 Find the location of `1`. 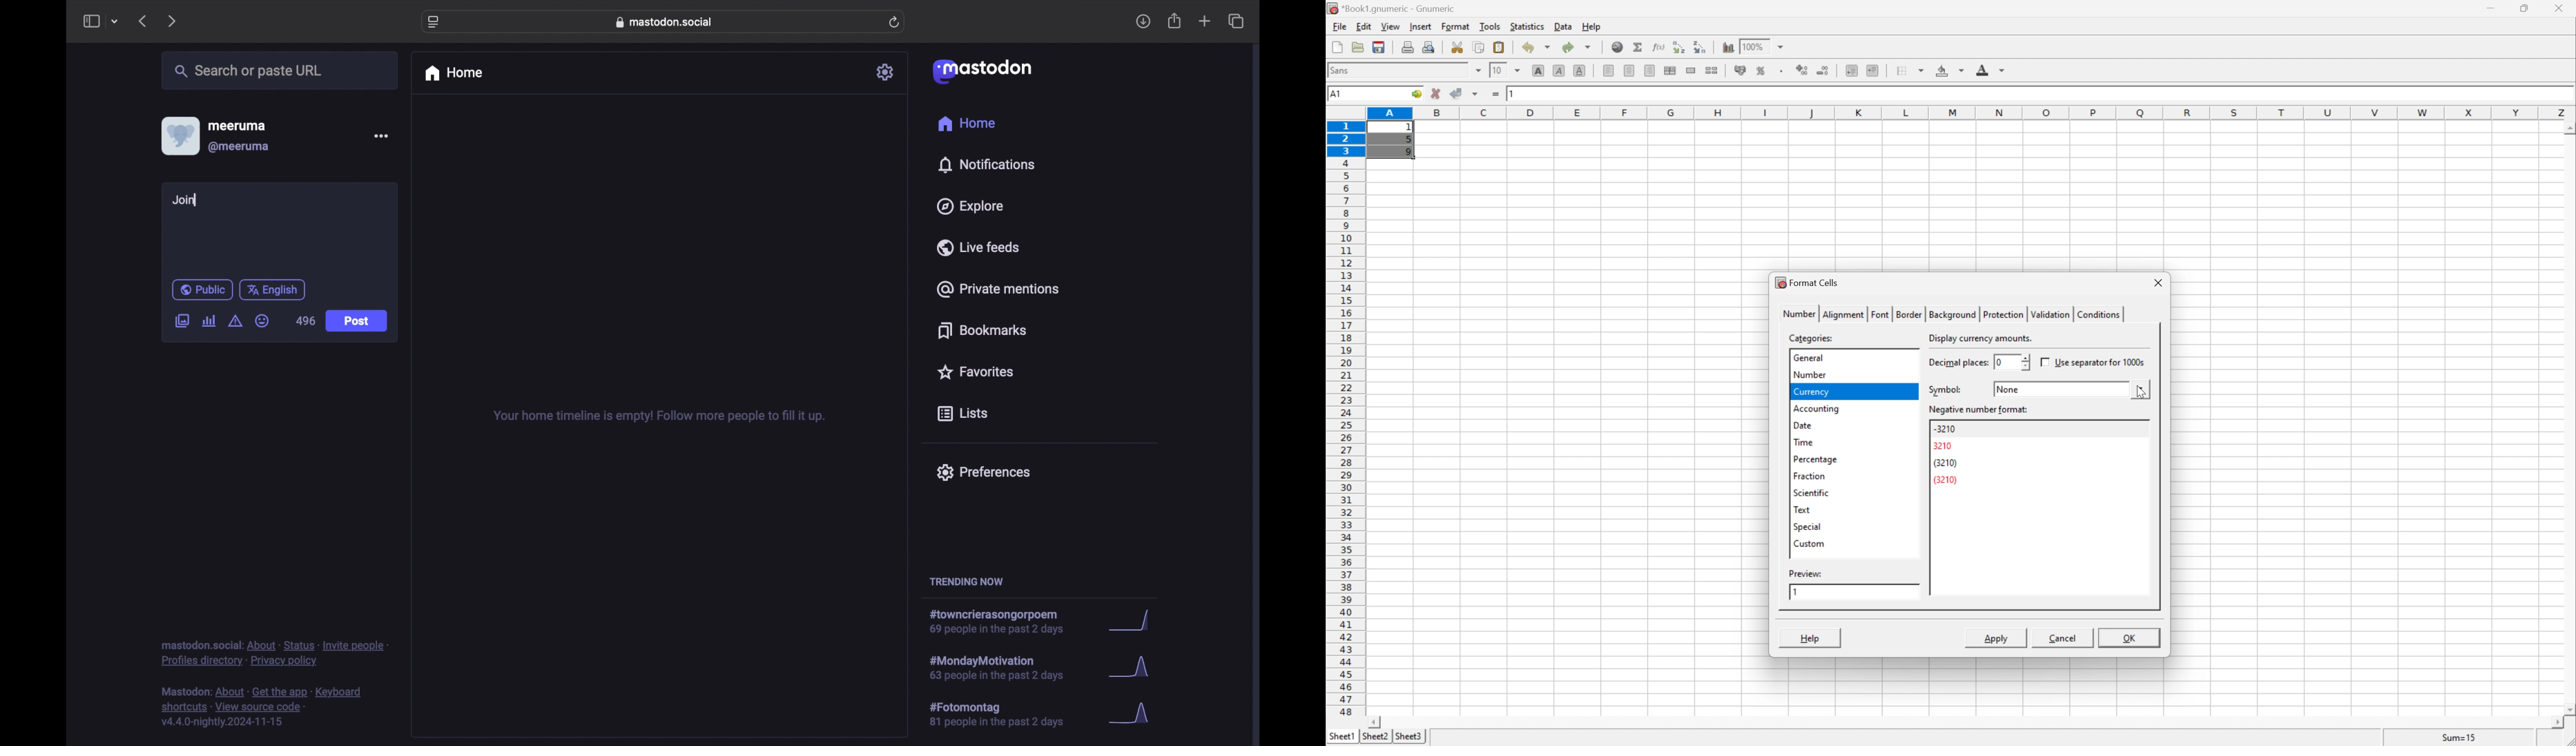

1 is located at coordinates (1411, 128).